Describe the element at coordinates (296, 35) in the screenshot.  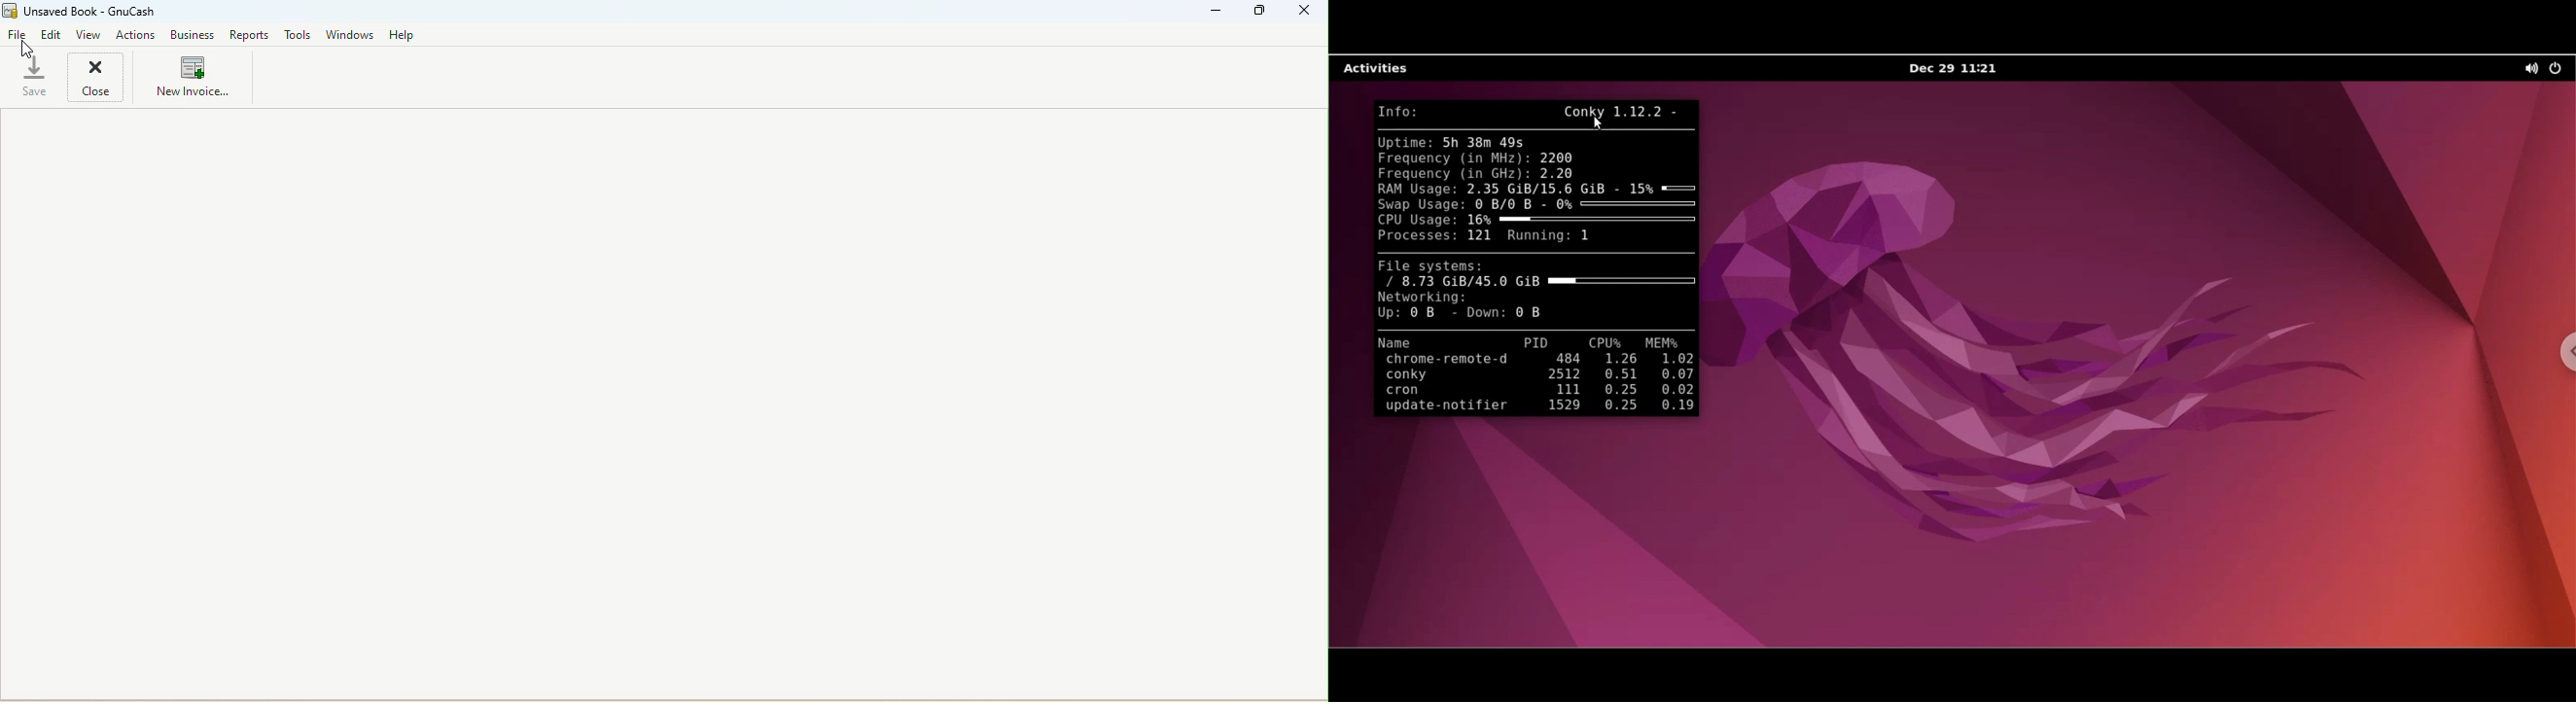
I see `Tools` at that location.